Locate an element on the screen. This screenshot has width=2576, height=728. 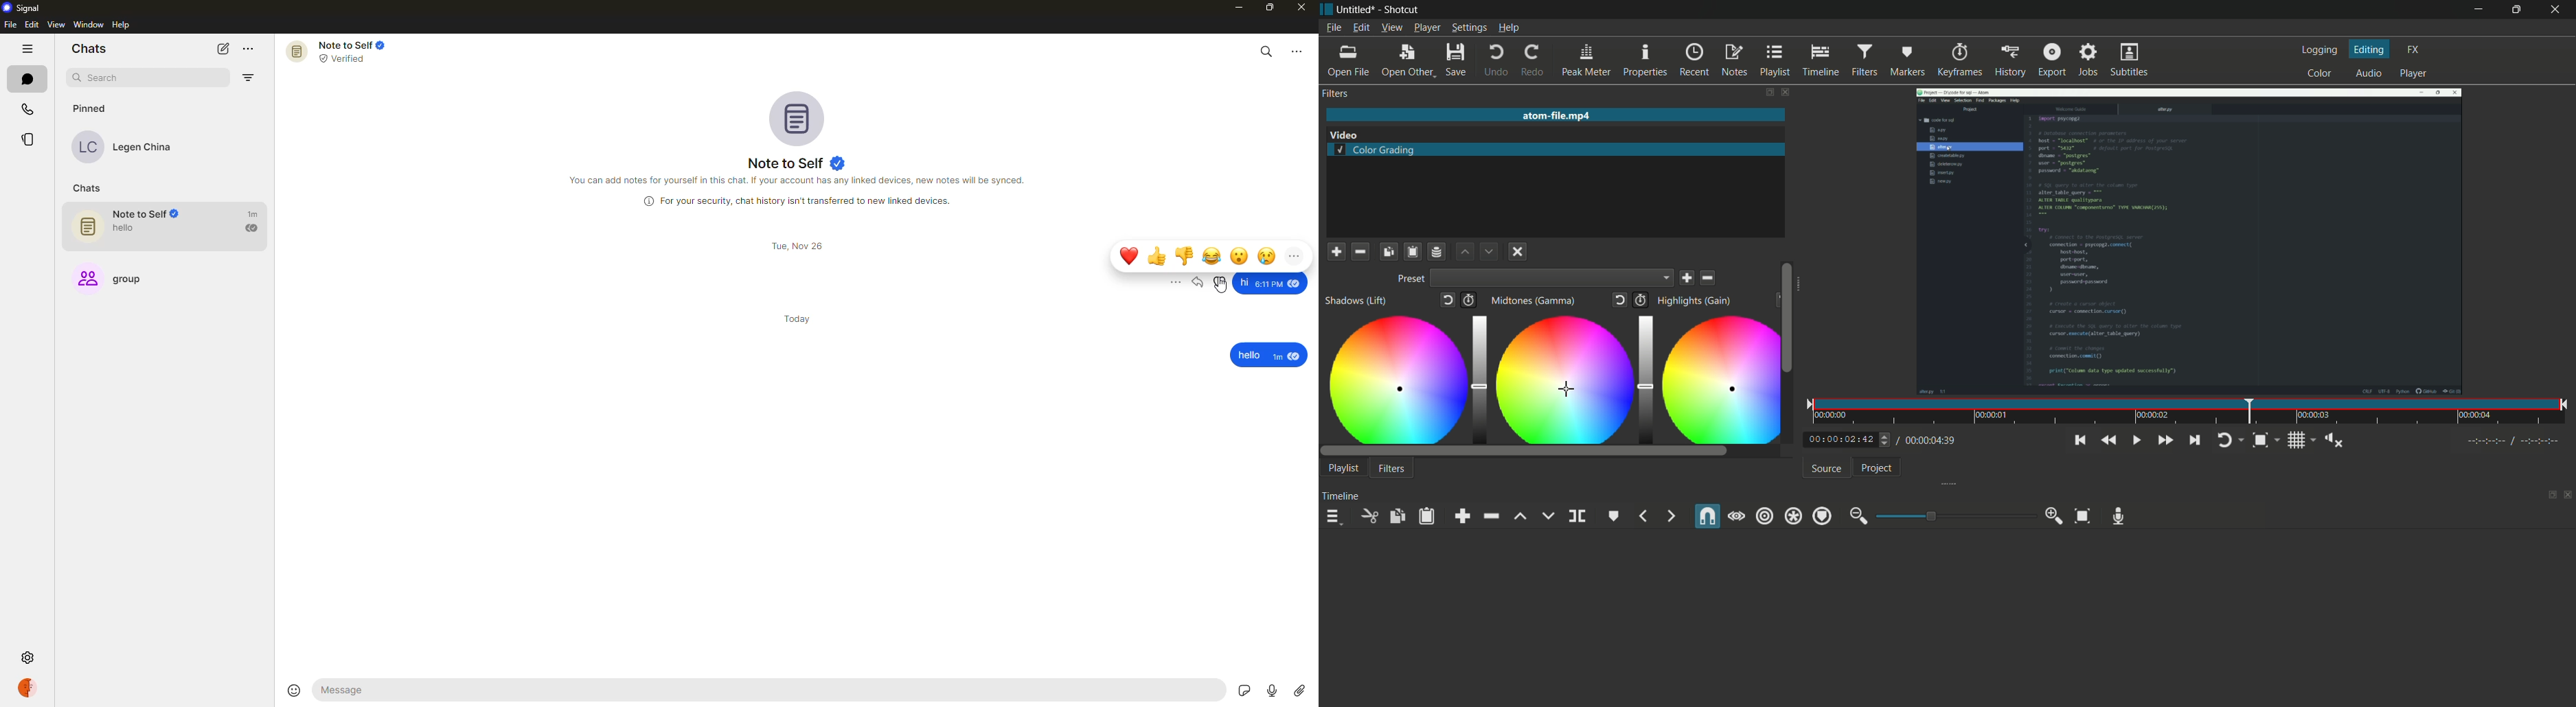
jobs is located at coordinates (2089, 59).